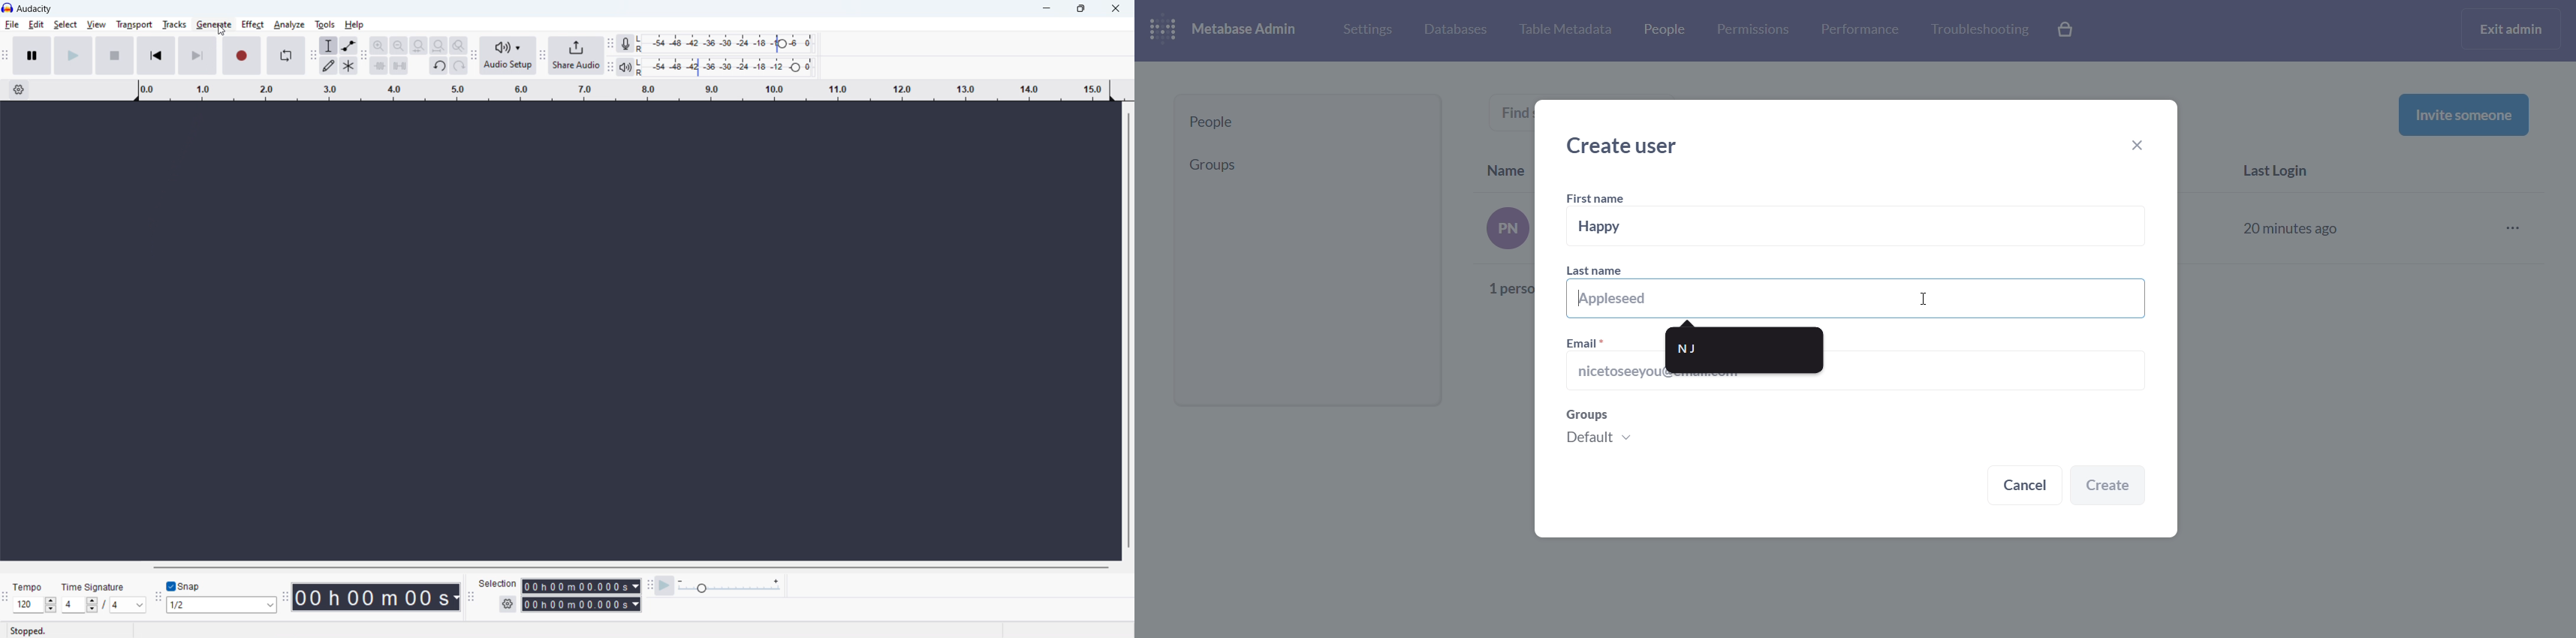 The image size is (2576, 644). Describe the element at coordinates (1852, 432) in the screenshot. I see `groups` at that location.